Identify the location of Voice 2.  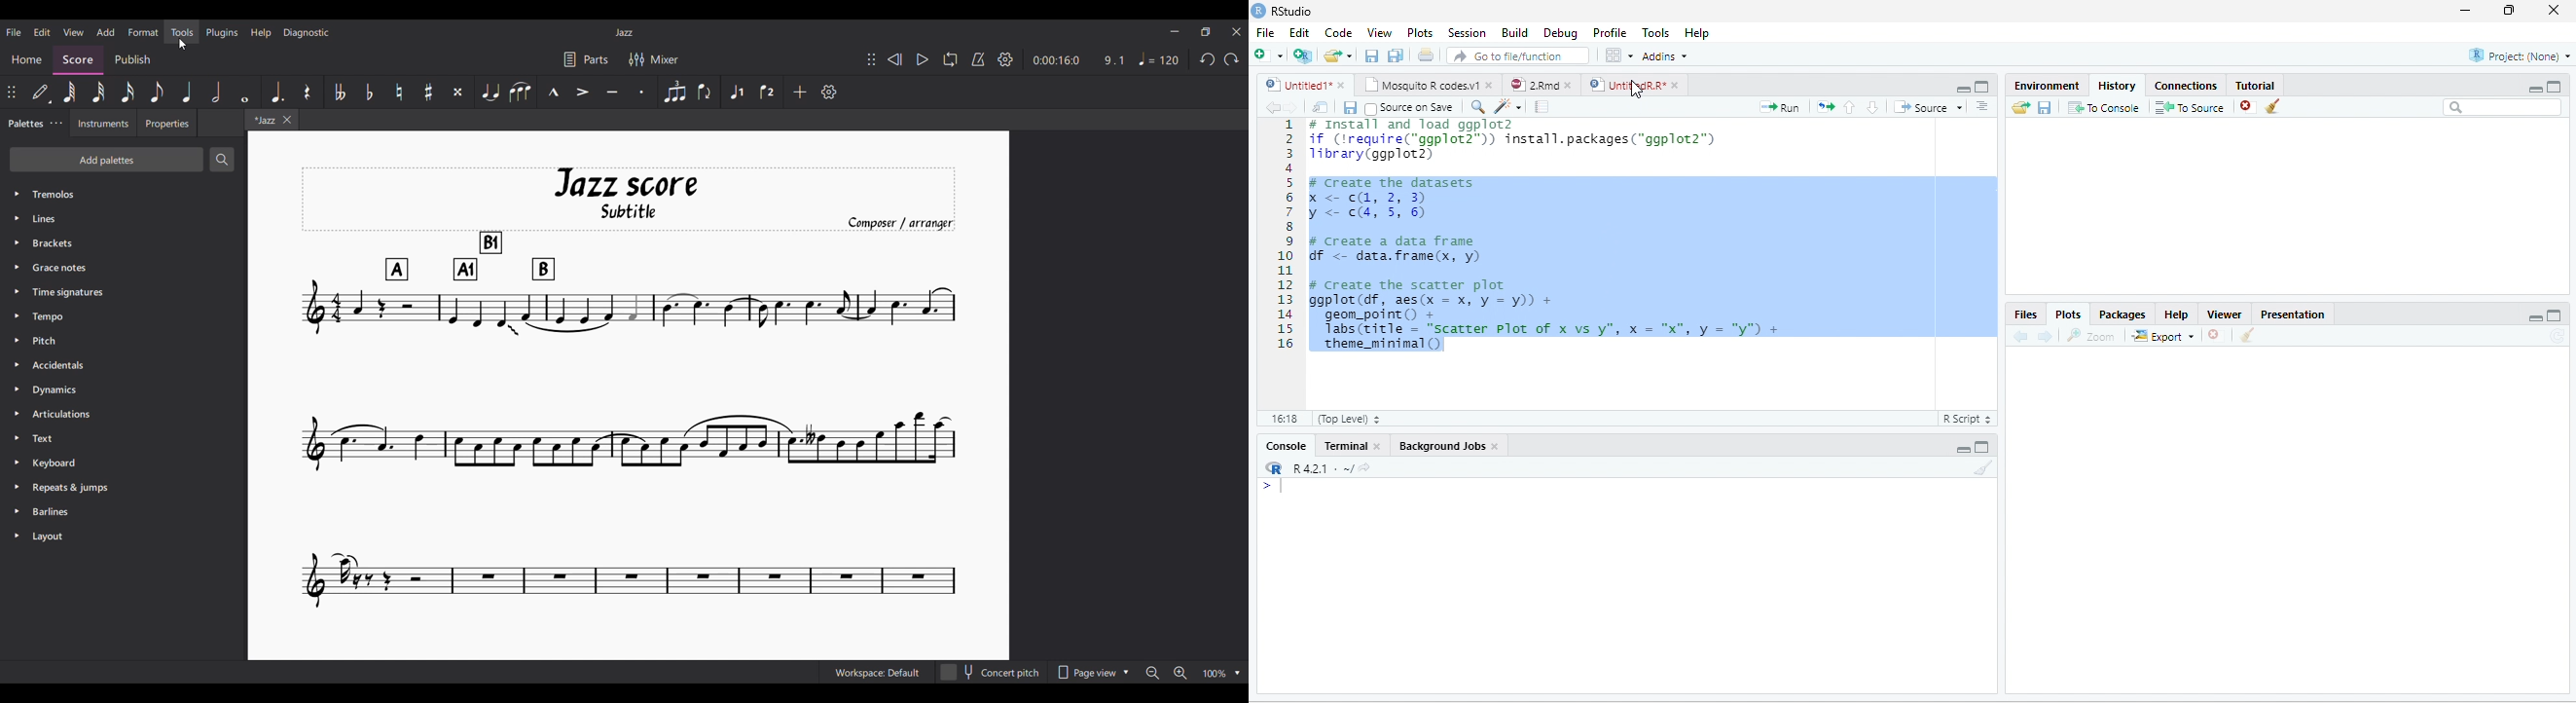
(768, 91).